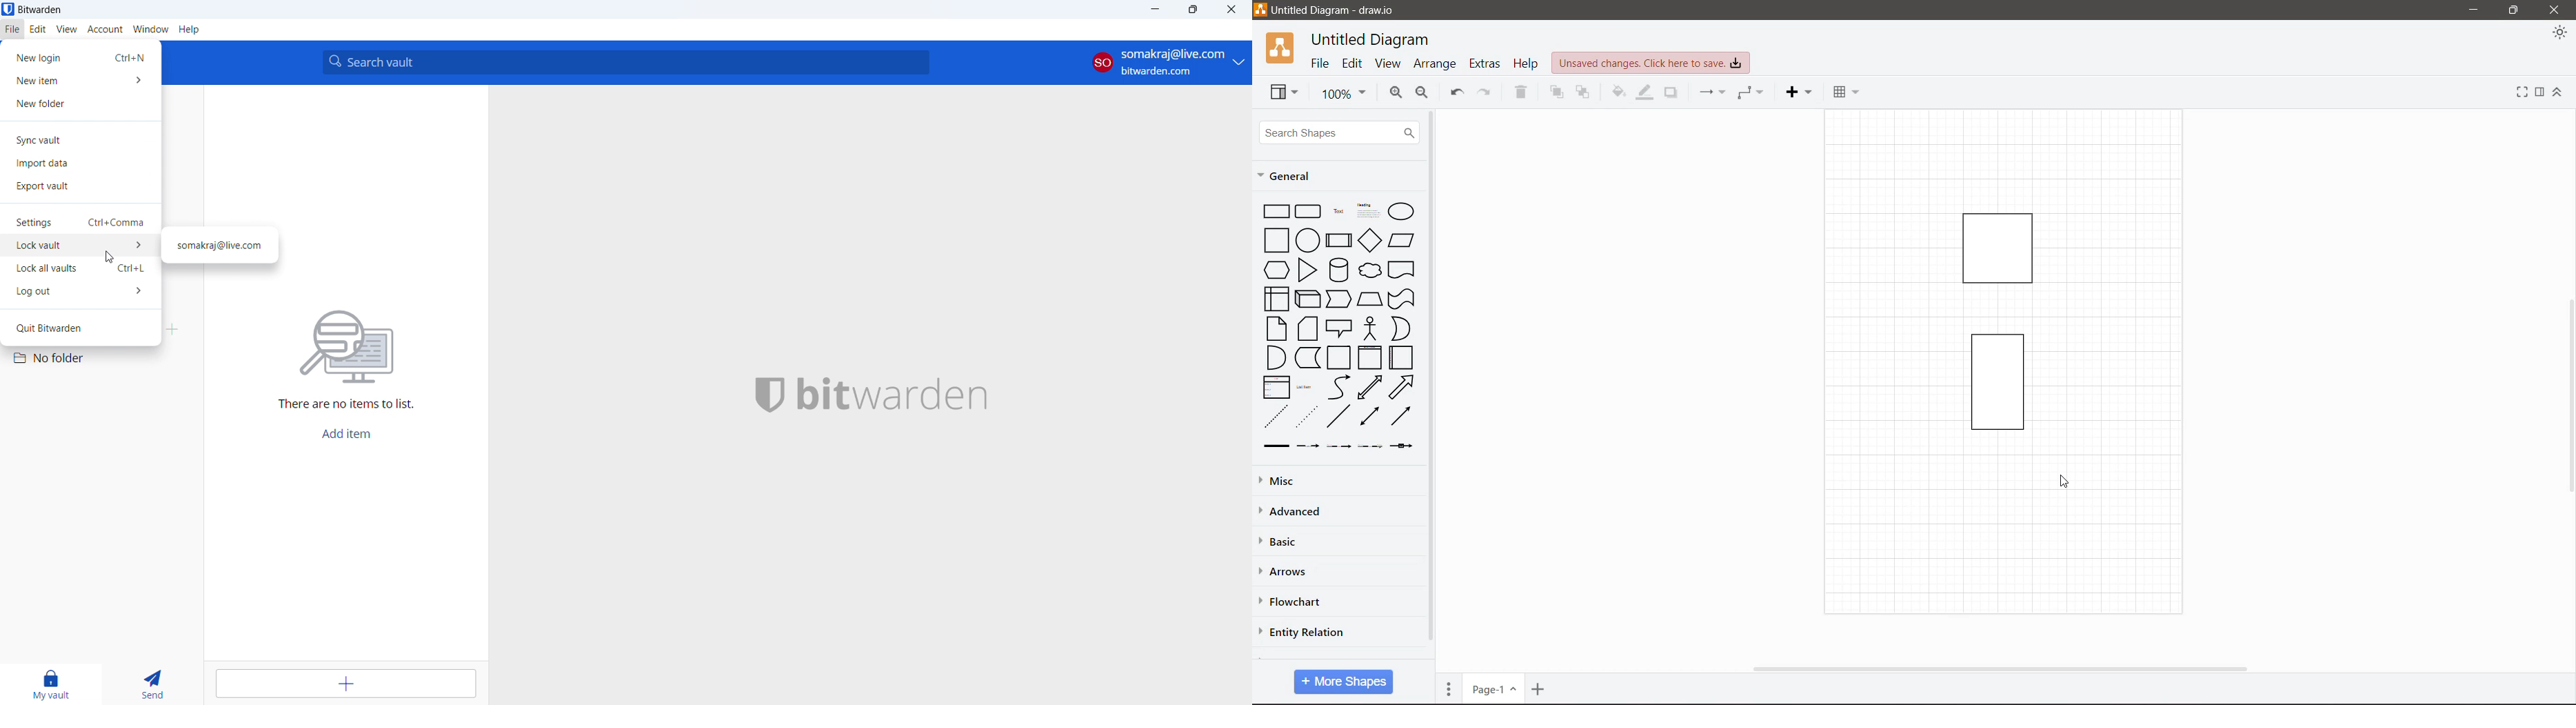 This screenshot has height=728, width=2576. I want to click on quit bitwarden, so click(80, 328).